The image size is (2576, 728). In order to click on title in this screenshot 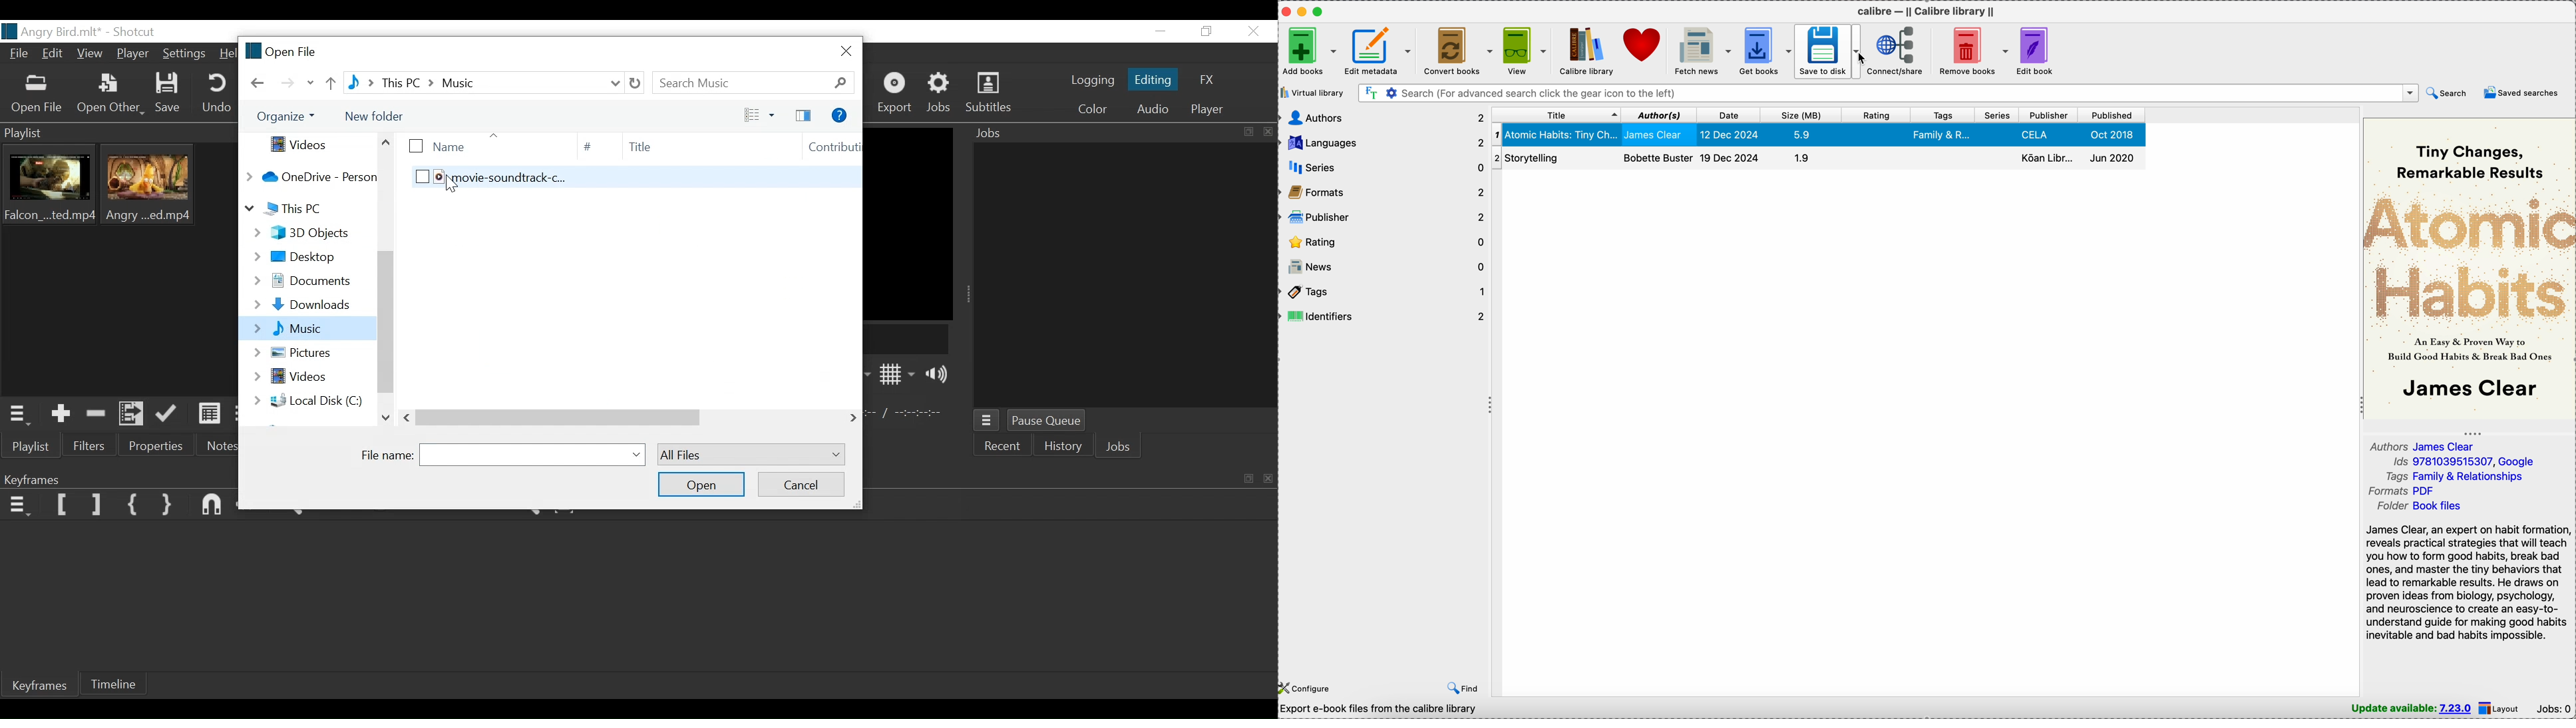, I will do `click(1557, 115)`.